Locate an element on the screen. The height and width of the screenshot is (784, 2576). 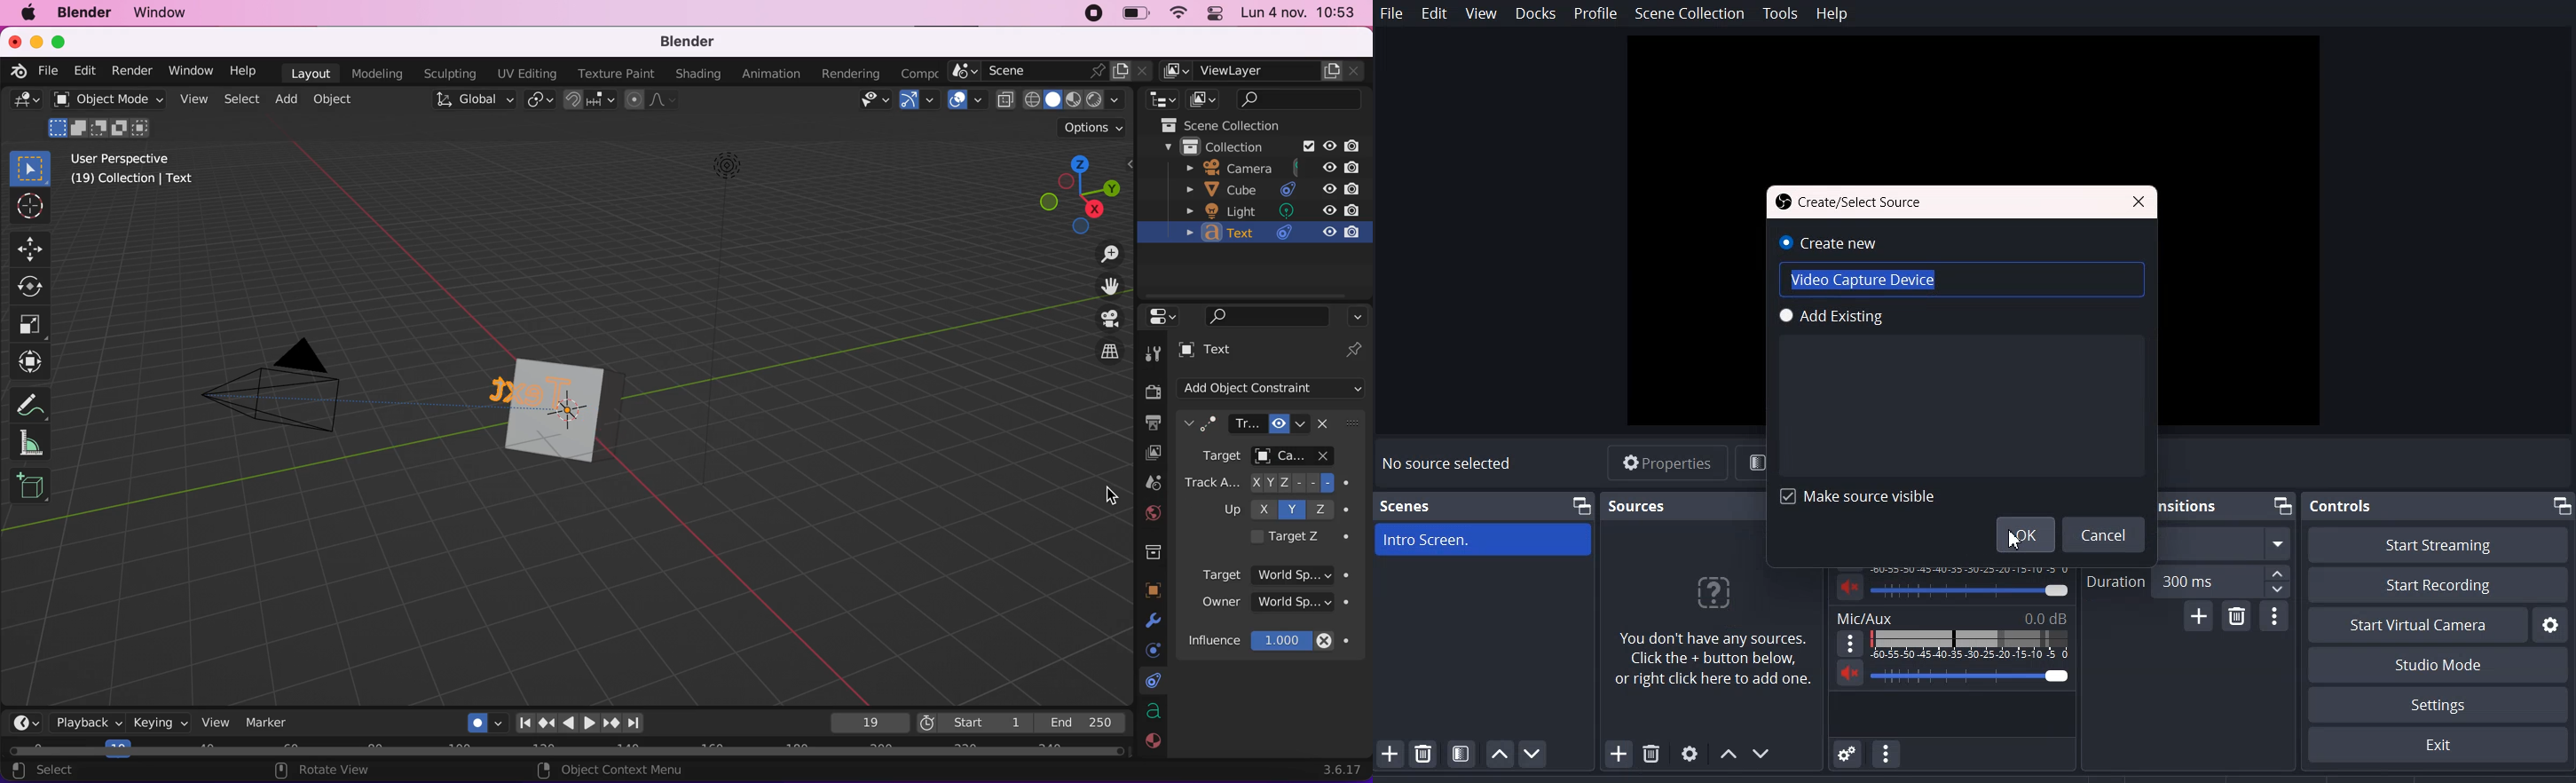
reproduction bar is located at coordinates (586, 723).